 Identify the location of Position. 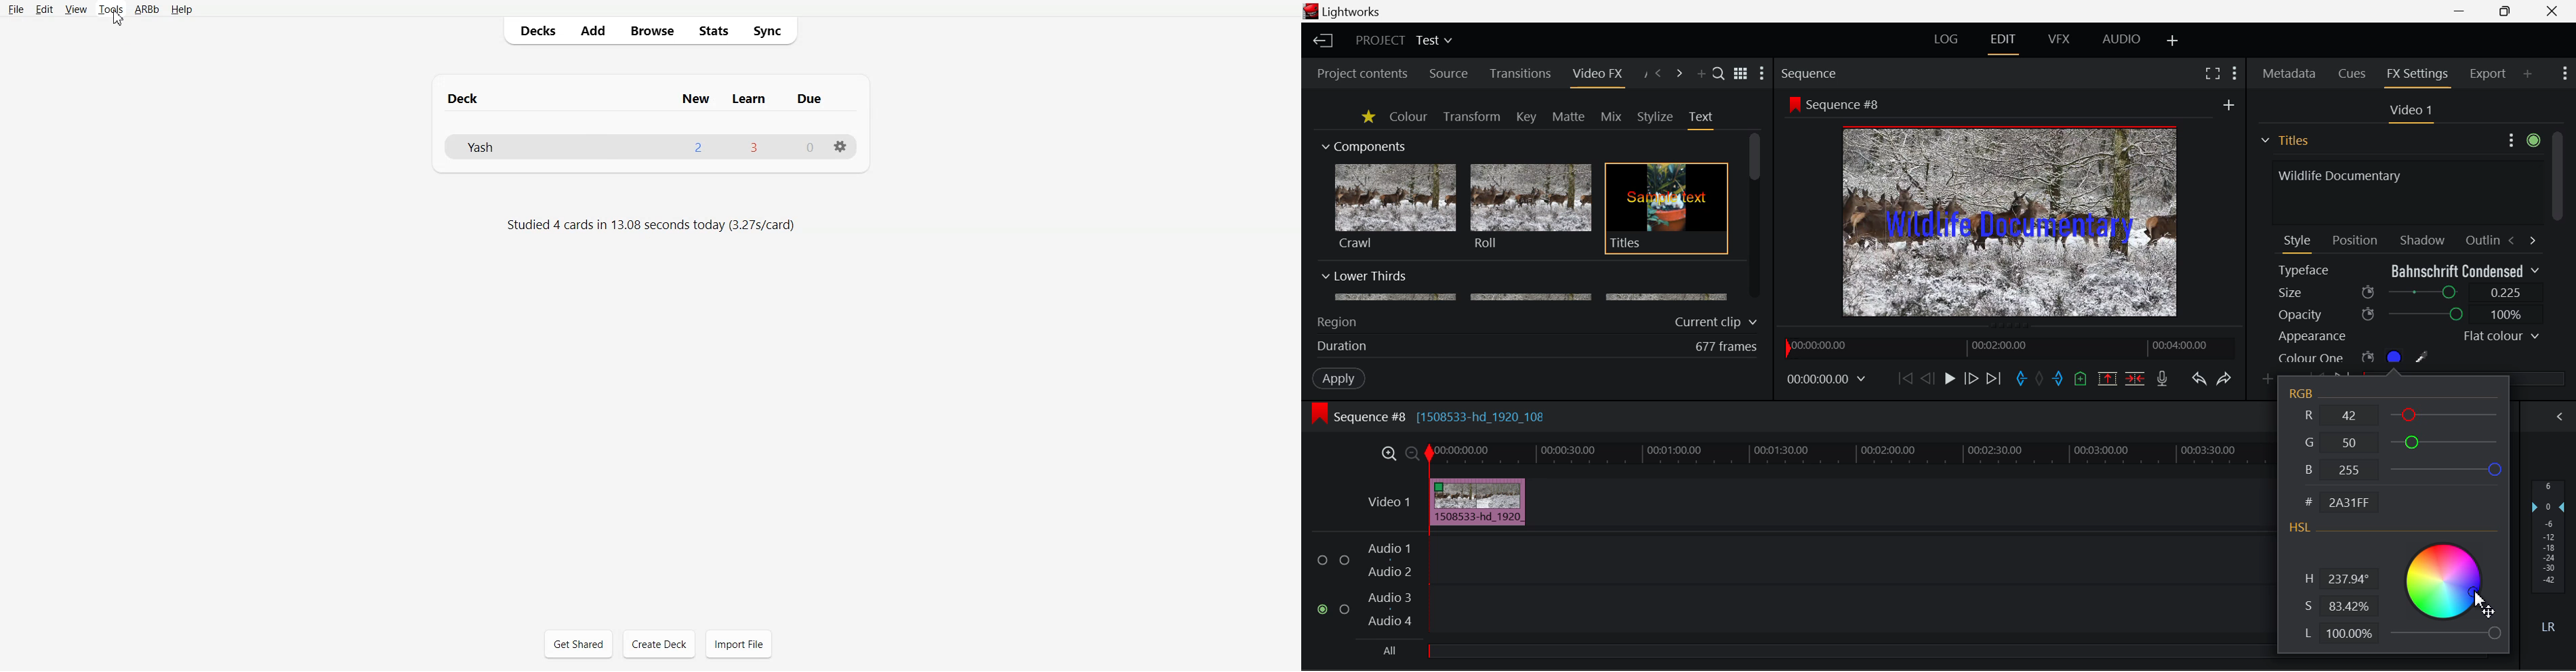
(2357, 239).